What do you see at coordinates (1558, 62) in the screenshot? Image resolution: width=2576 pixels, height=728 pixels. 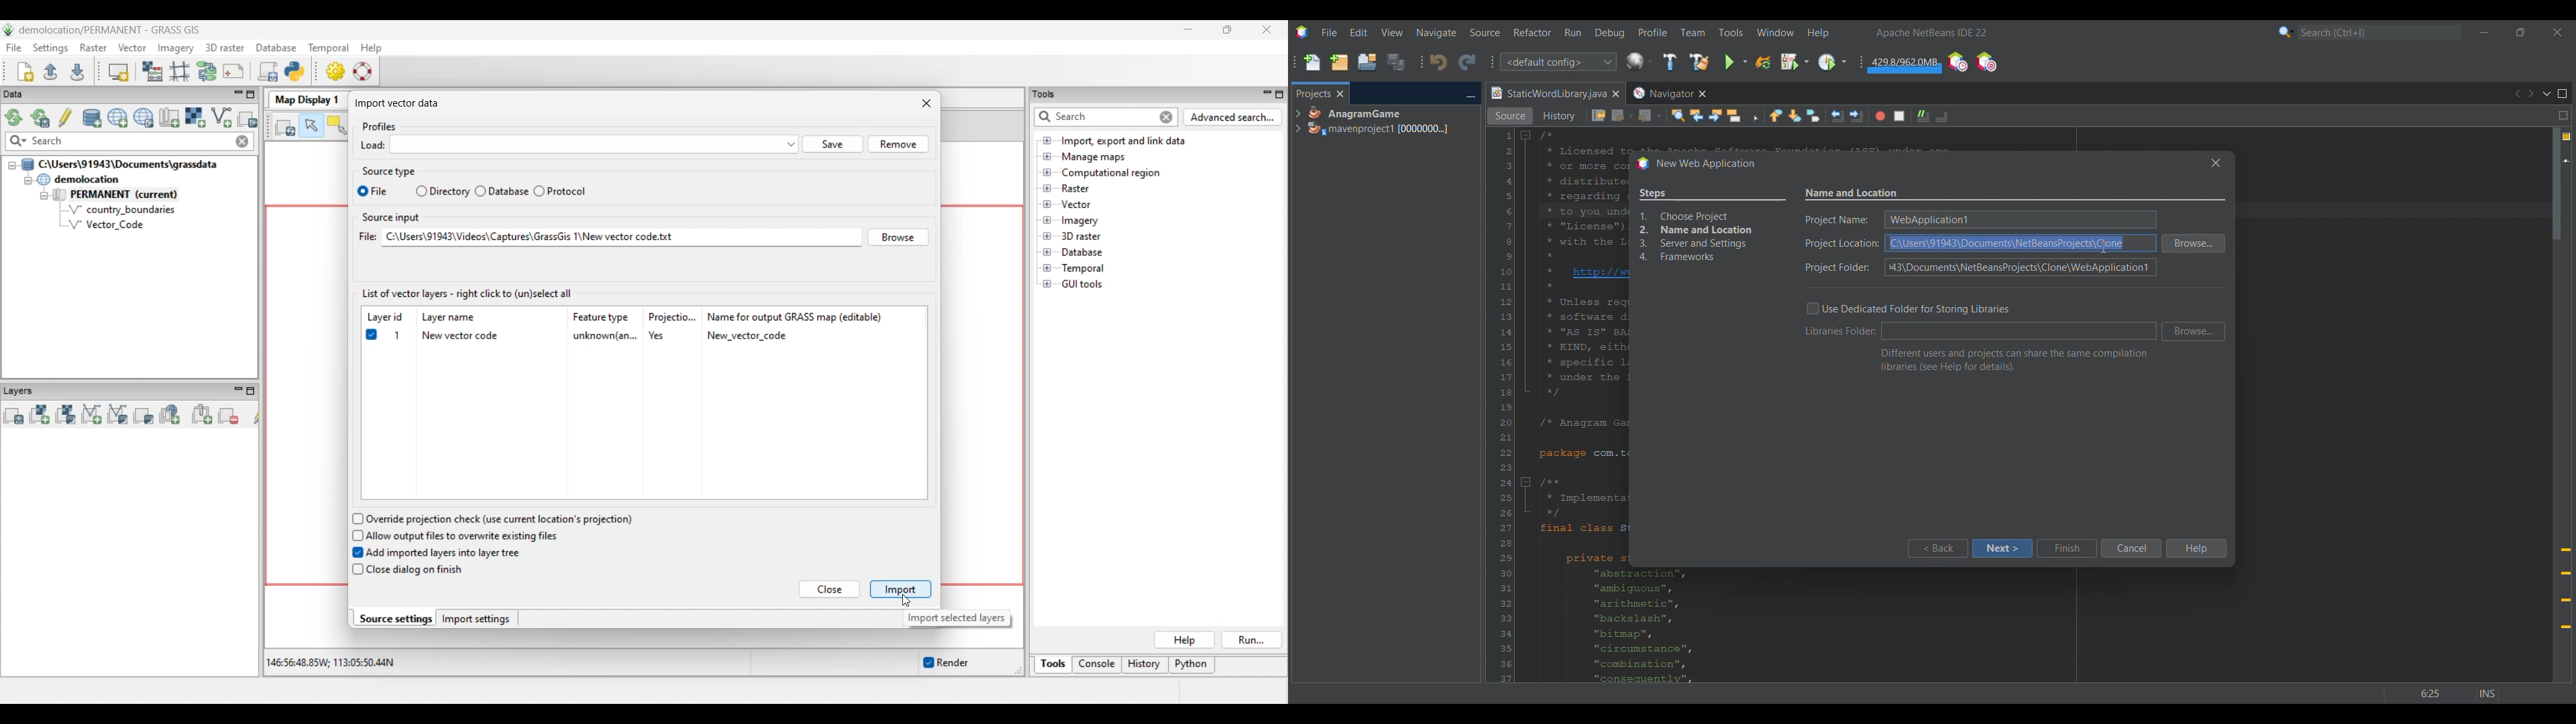 I see `Configuration options` at bounding box center [1558, 62].